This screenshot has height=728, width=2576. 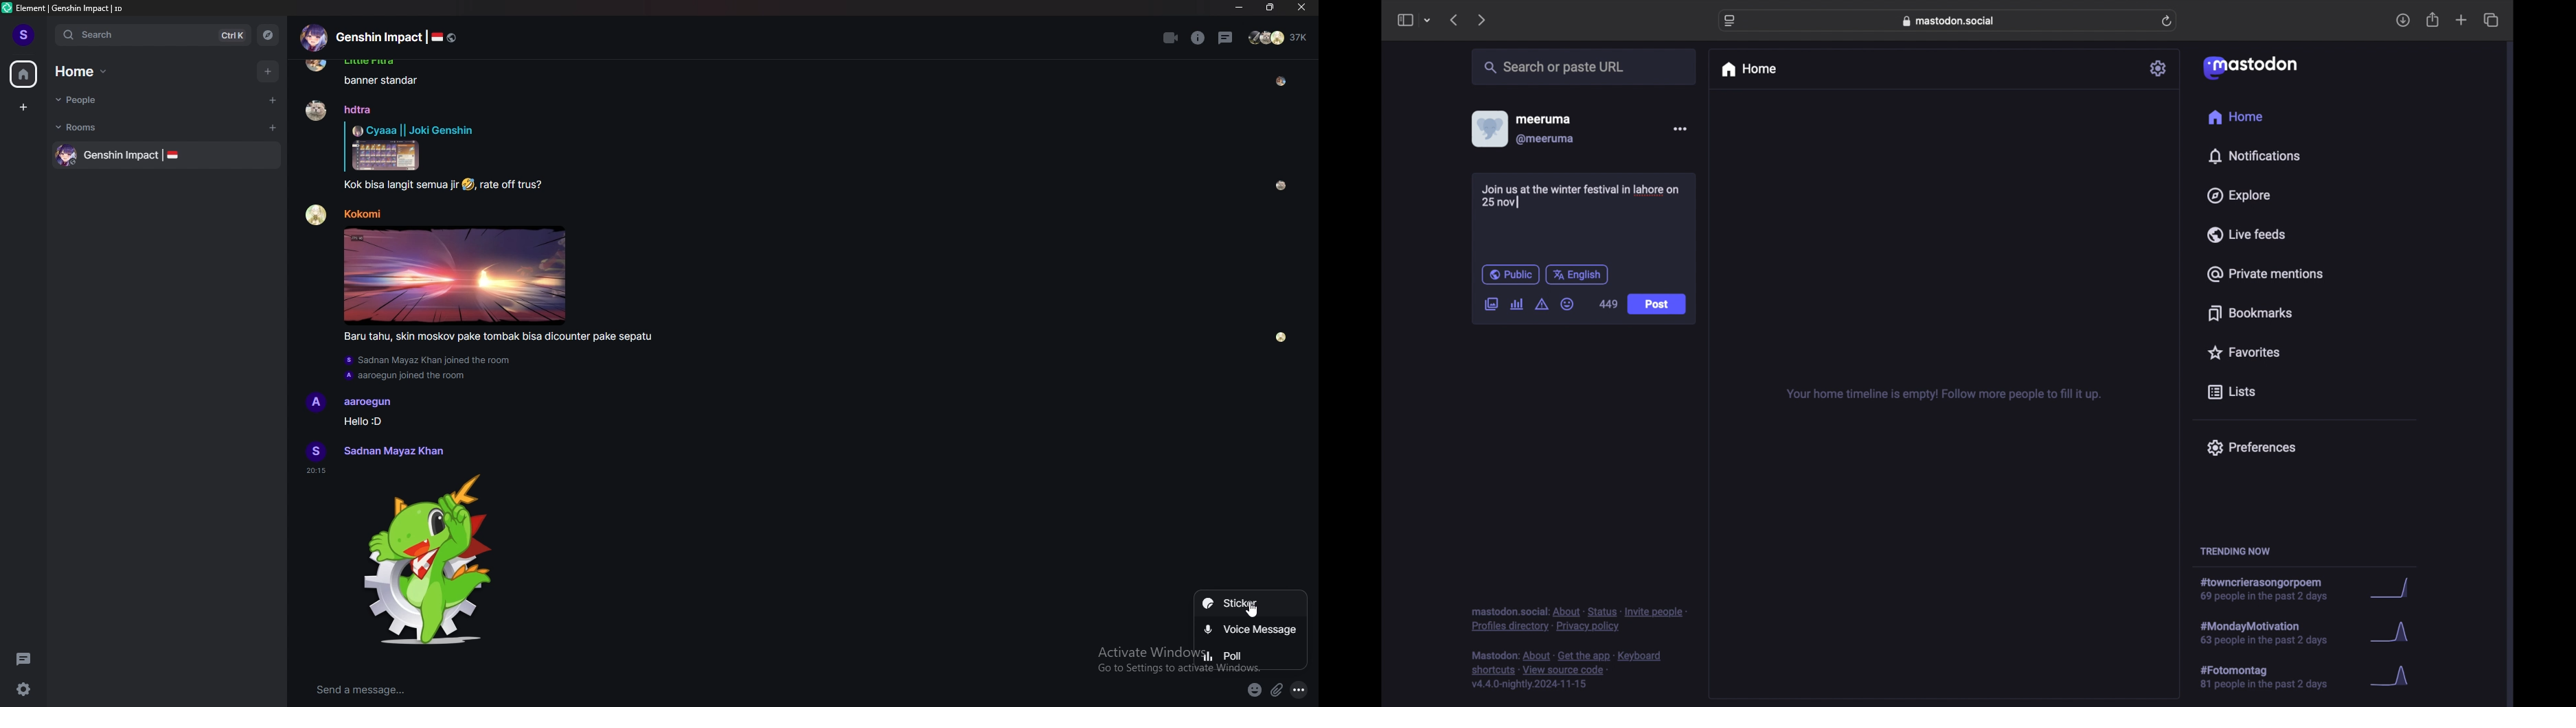 I want to click on add content warning, so click(x=1541, y=304).